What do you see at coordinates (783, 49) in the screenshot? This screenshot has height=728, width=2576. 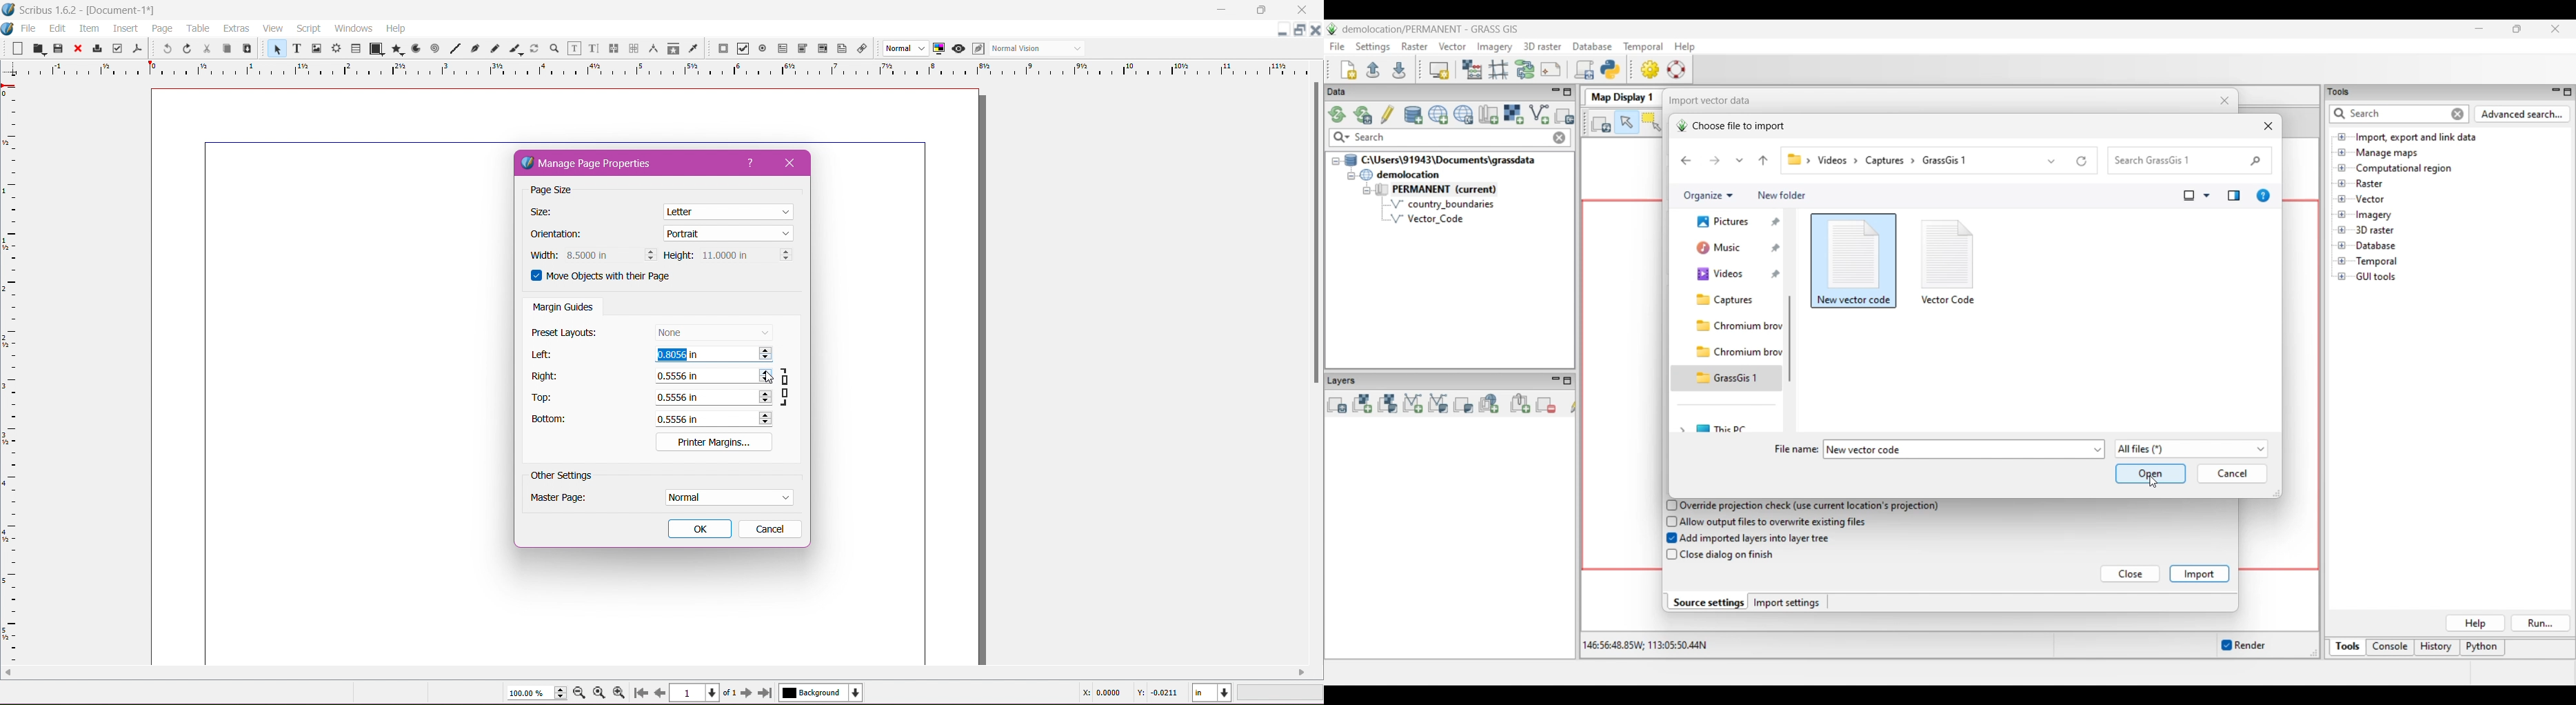 I see `PDF Text Field` at bounding box center [783, 49].